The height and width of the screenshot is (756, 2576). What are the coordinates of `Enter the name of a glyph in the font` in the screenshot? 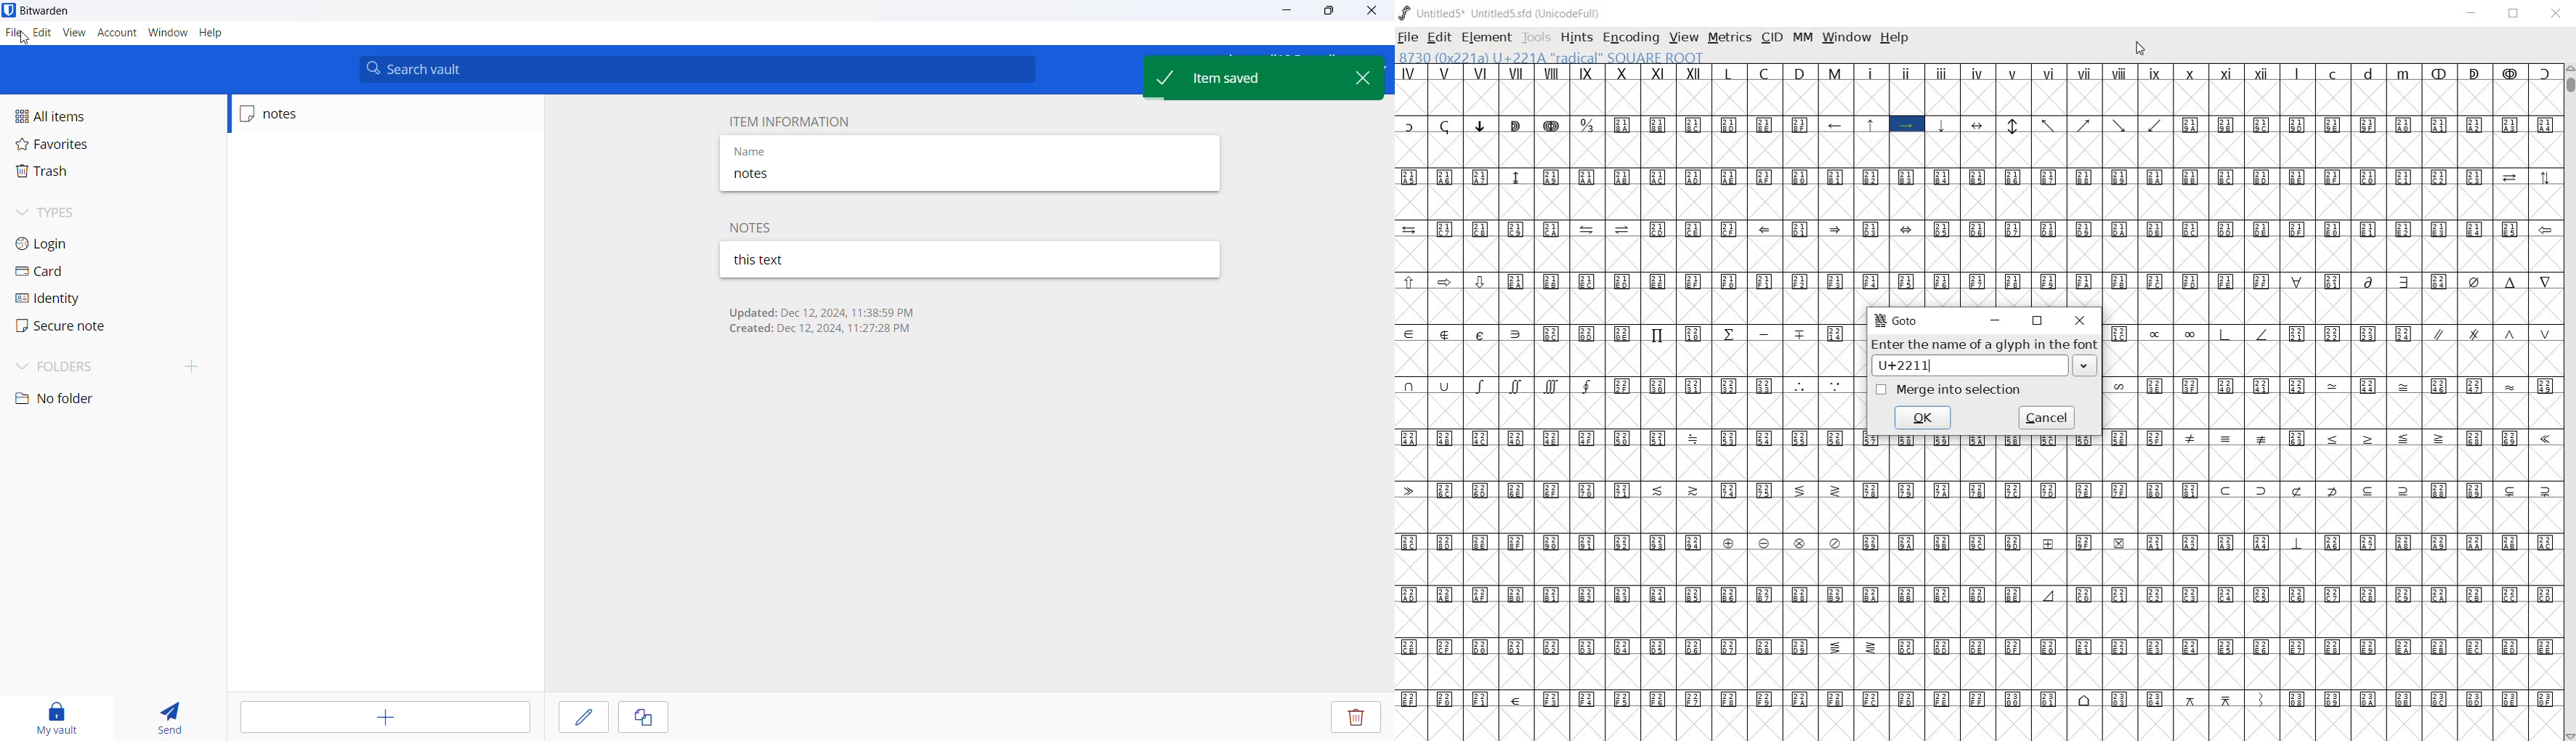 It's located at (1984, 345).